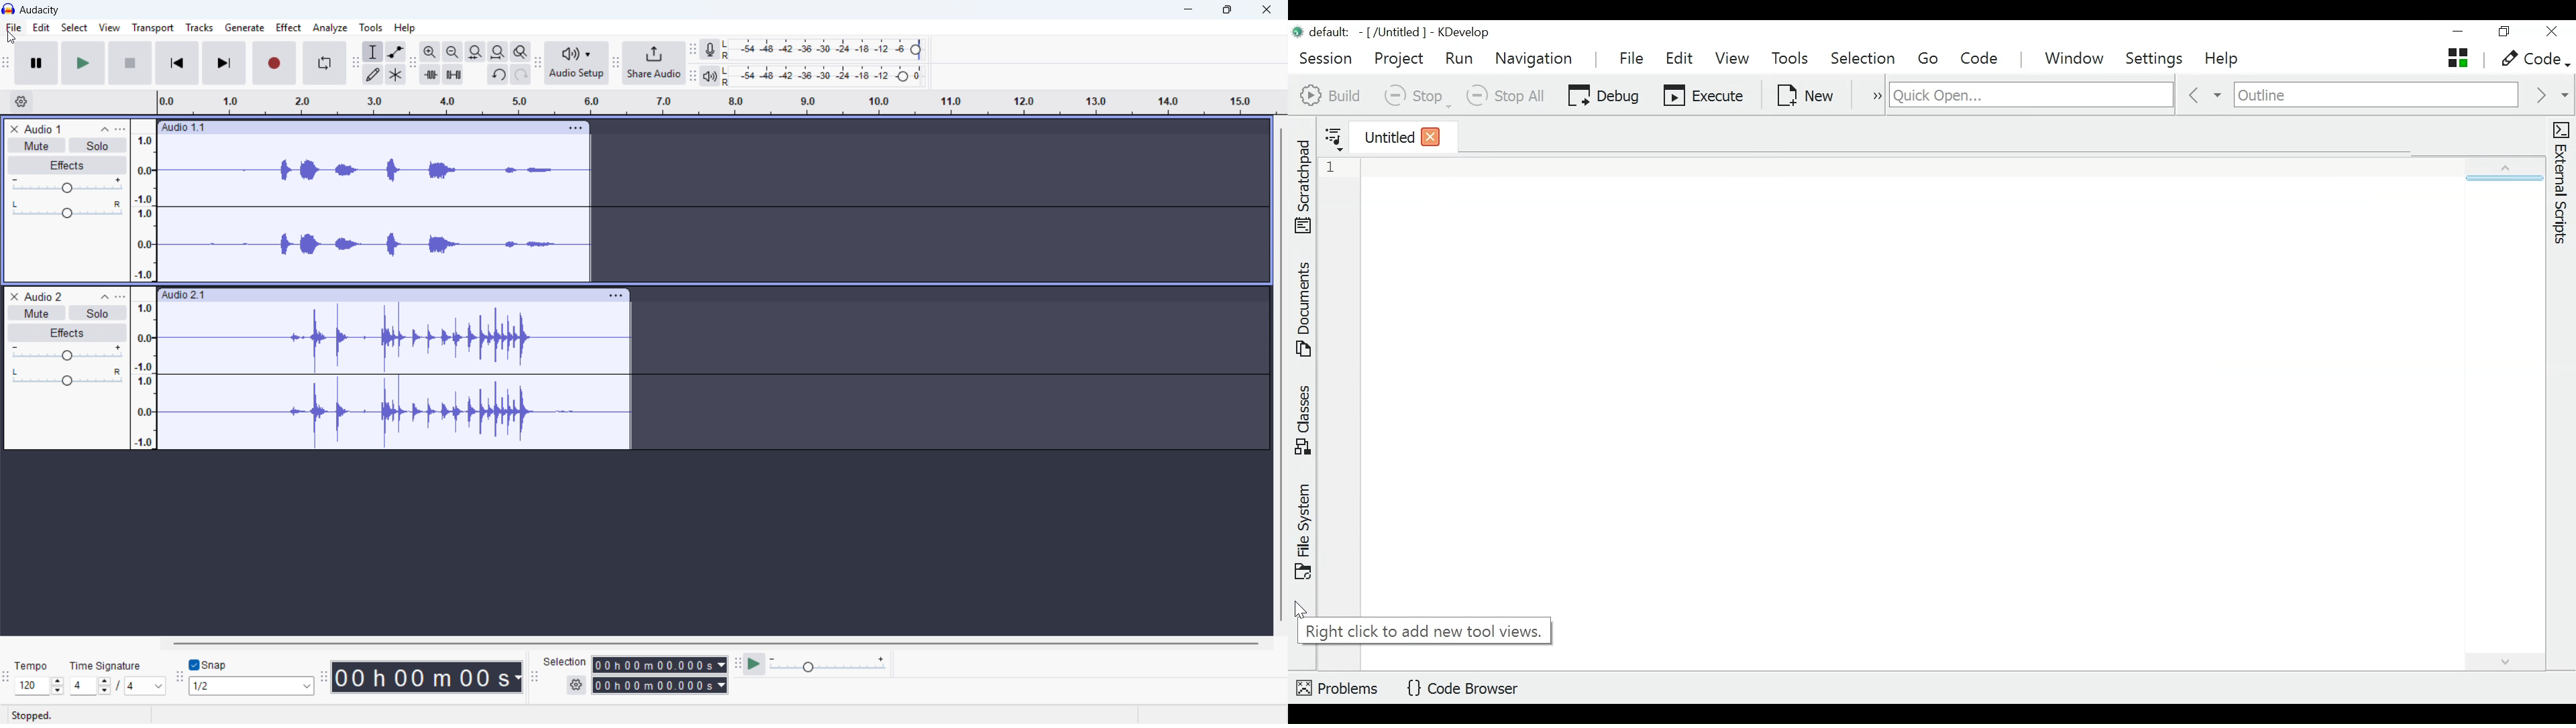  I want to click on Solo , so click(99, 312).